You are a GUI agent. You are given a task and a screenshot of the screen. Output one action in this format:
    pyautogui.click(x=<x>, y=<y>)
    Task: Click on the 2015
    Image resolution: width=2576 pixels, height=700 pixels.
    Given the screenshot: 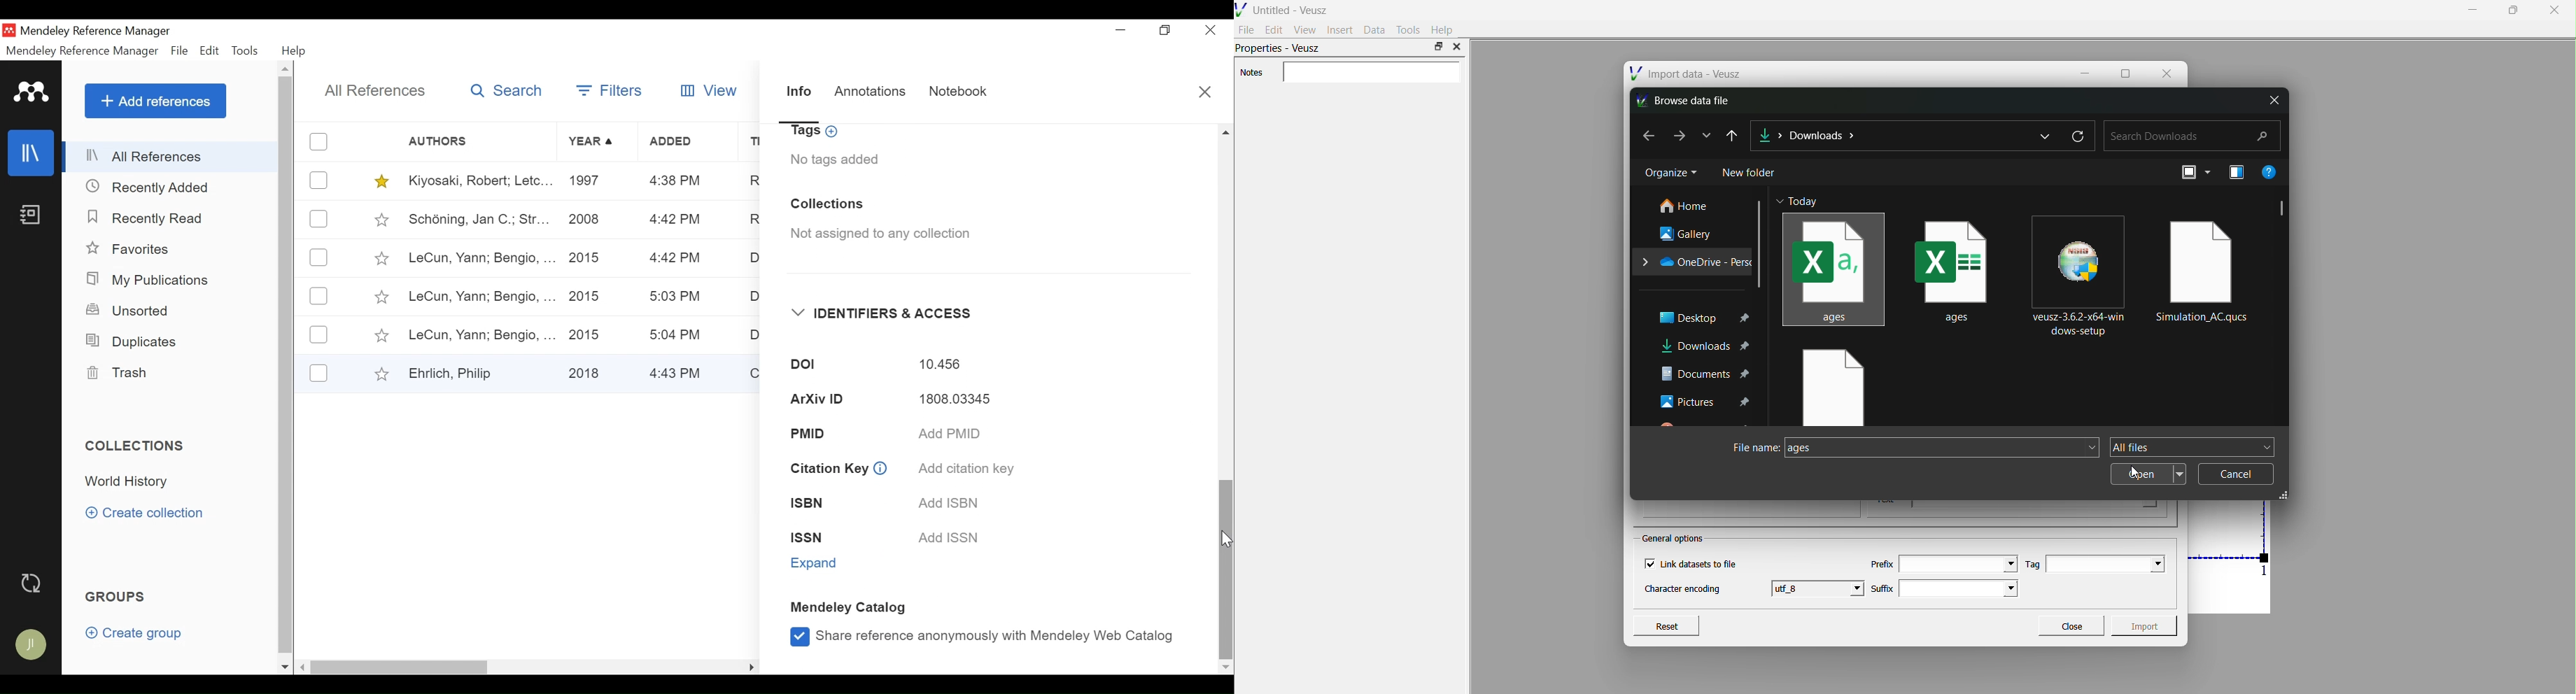 What is the action you would take?
    pyautogui.click(x=589, y=333)
    